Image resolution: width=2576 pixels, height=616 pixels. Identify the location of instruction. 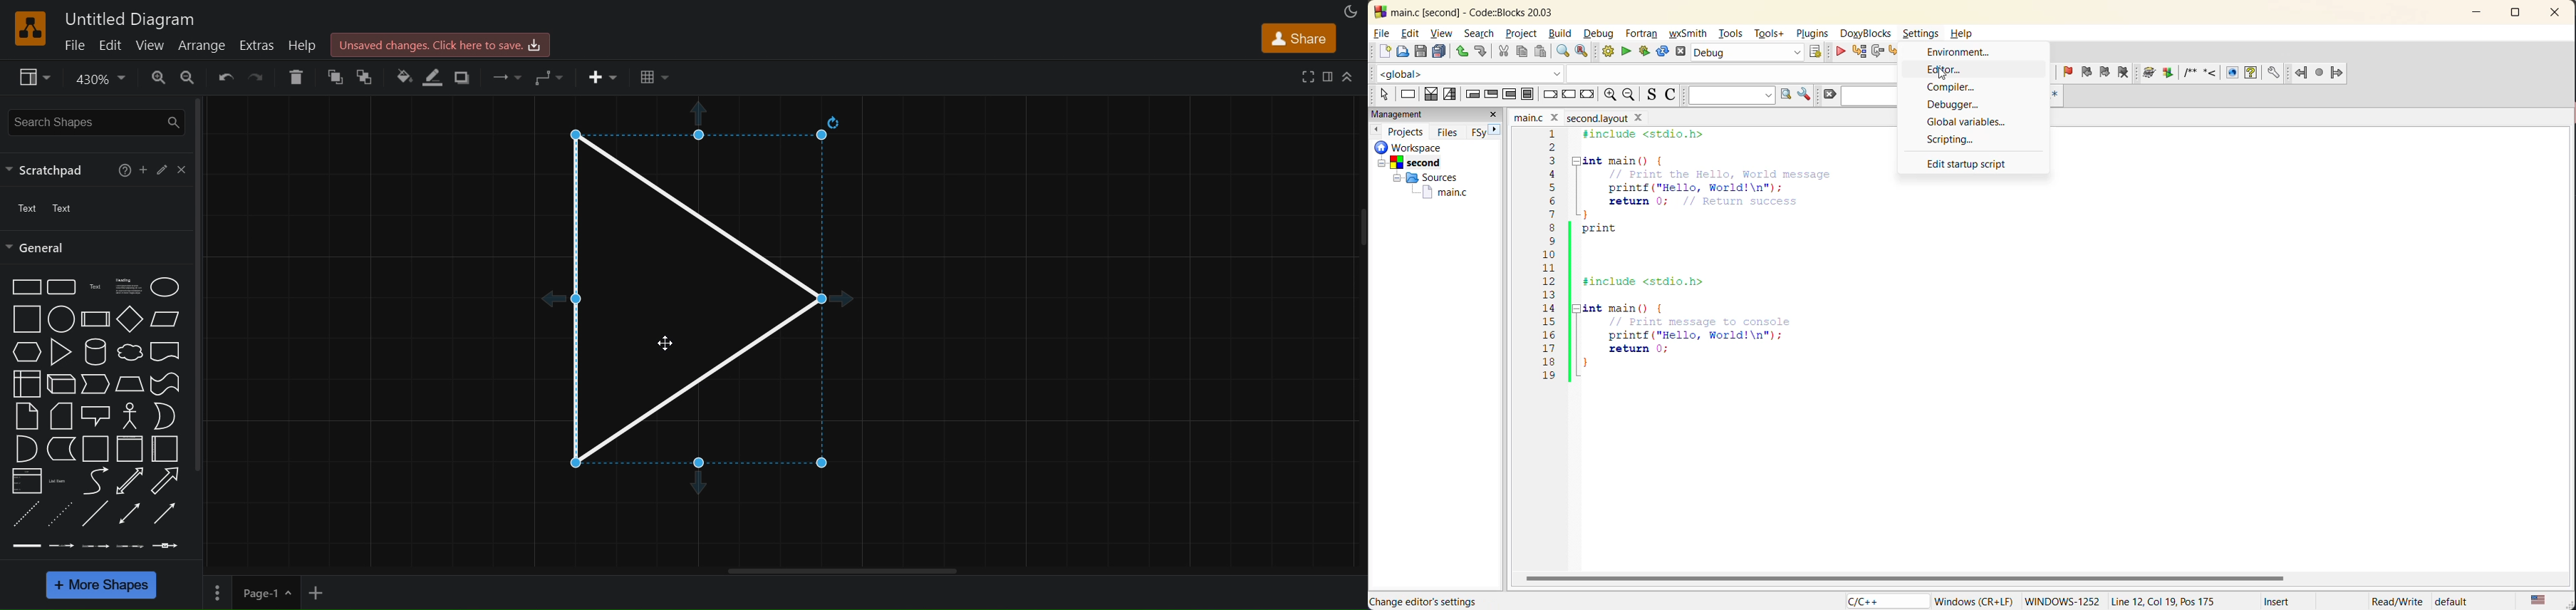
(1407, 93).